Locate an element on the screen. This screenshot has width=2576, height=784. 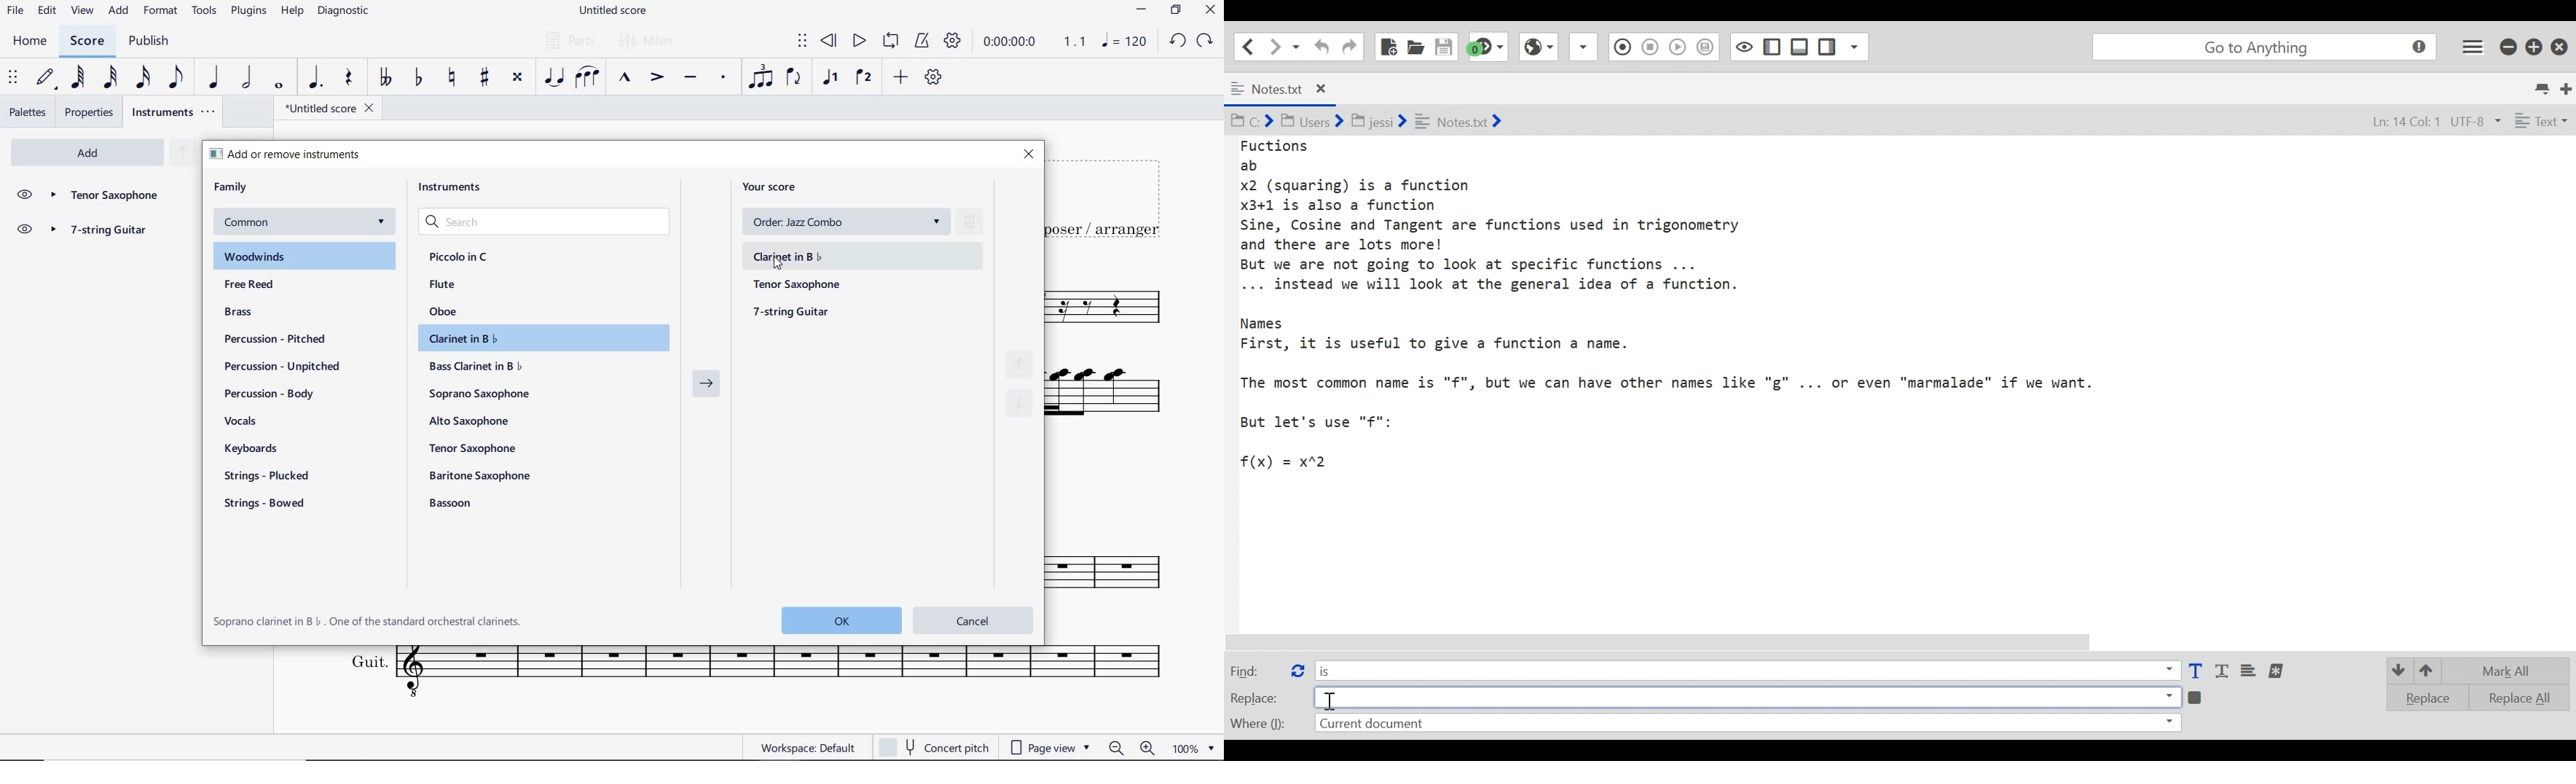
7 string guitar is located at coordinates (105, 232).